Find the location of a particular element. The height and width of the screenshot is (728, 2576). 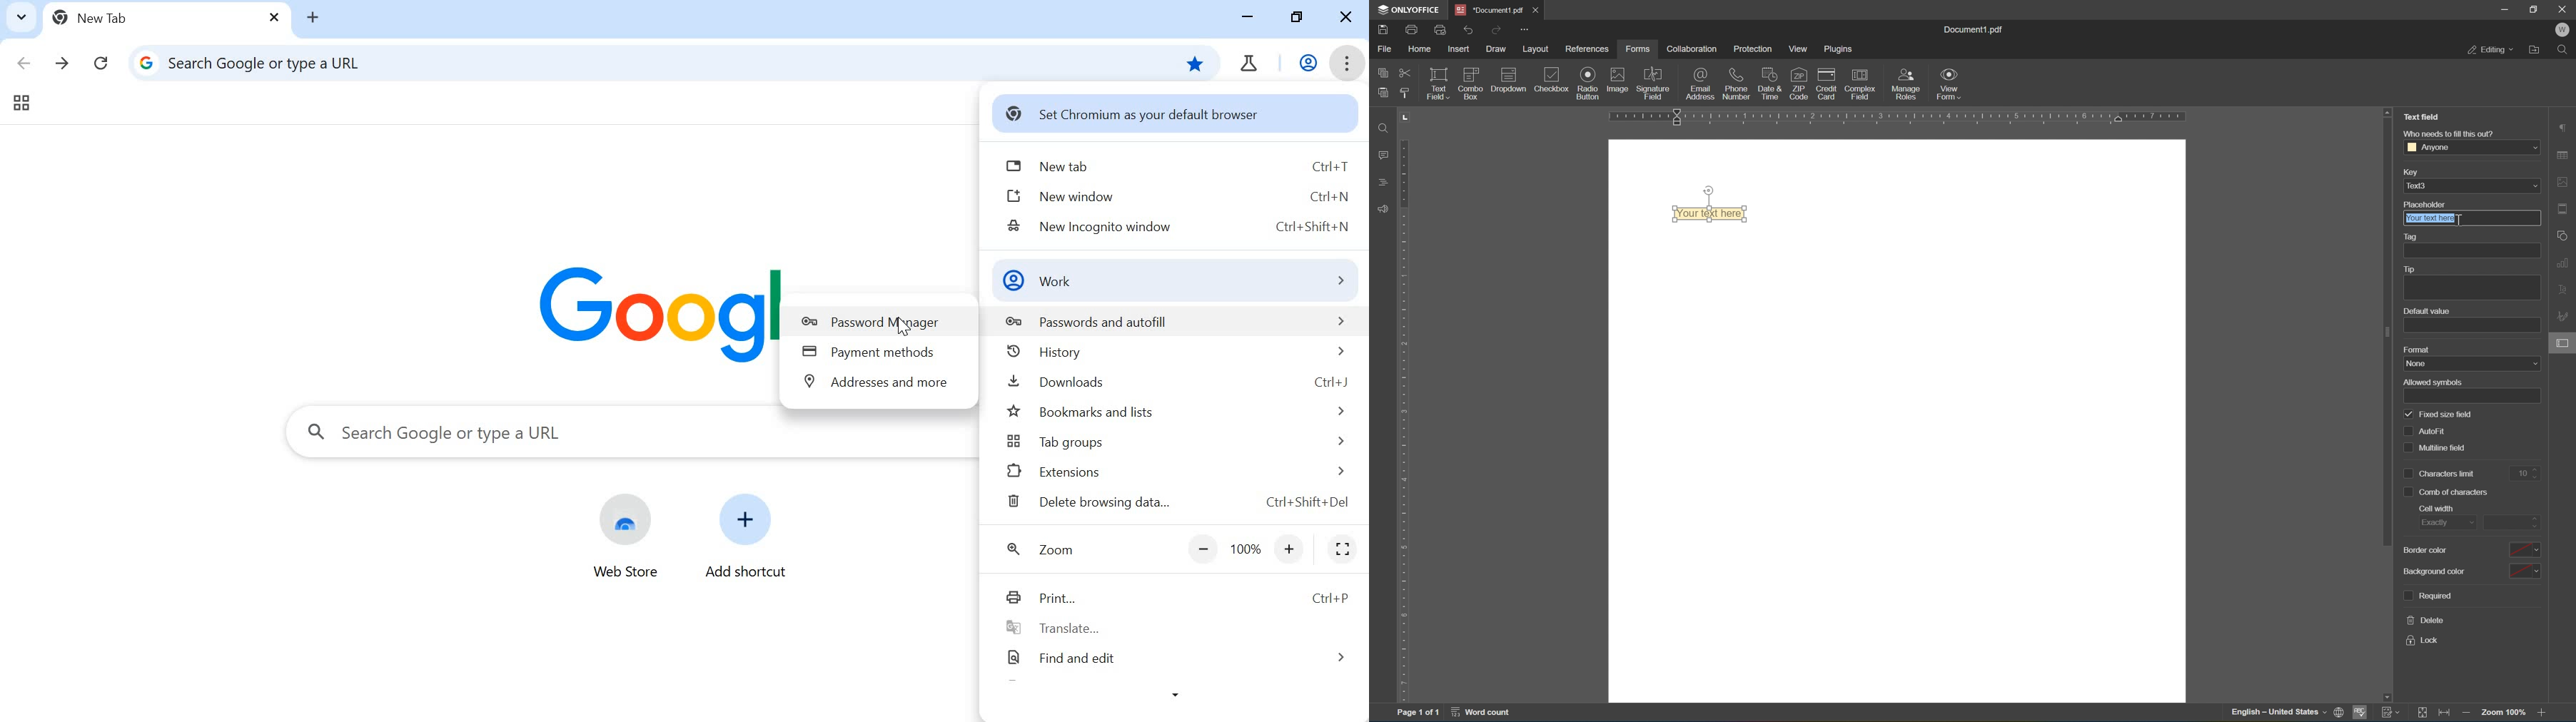

icon is located at coordinates (1472, 72).